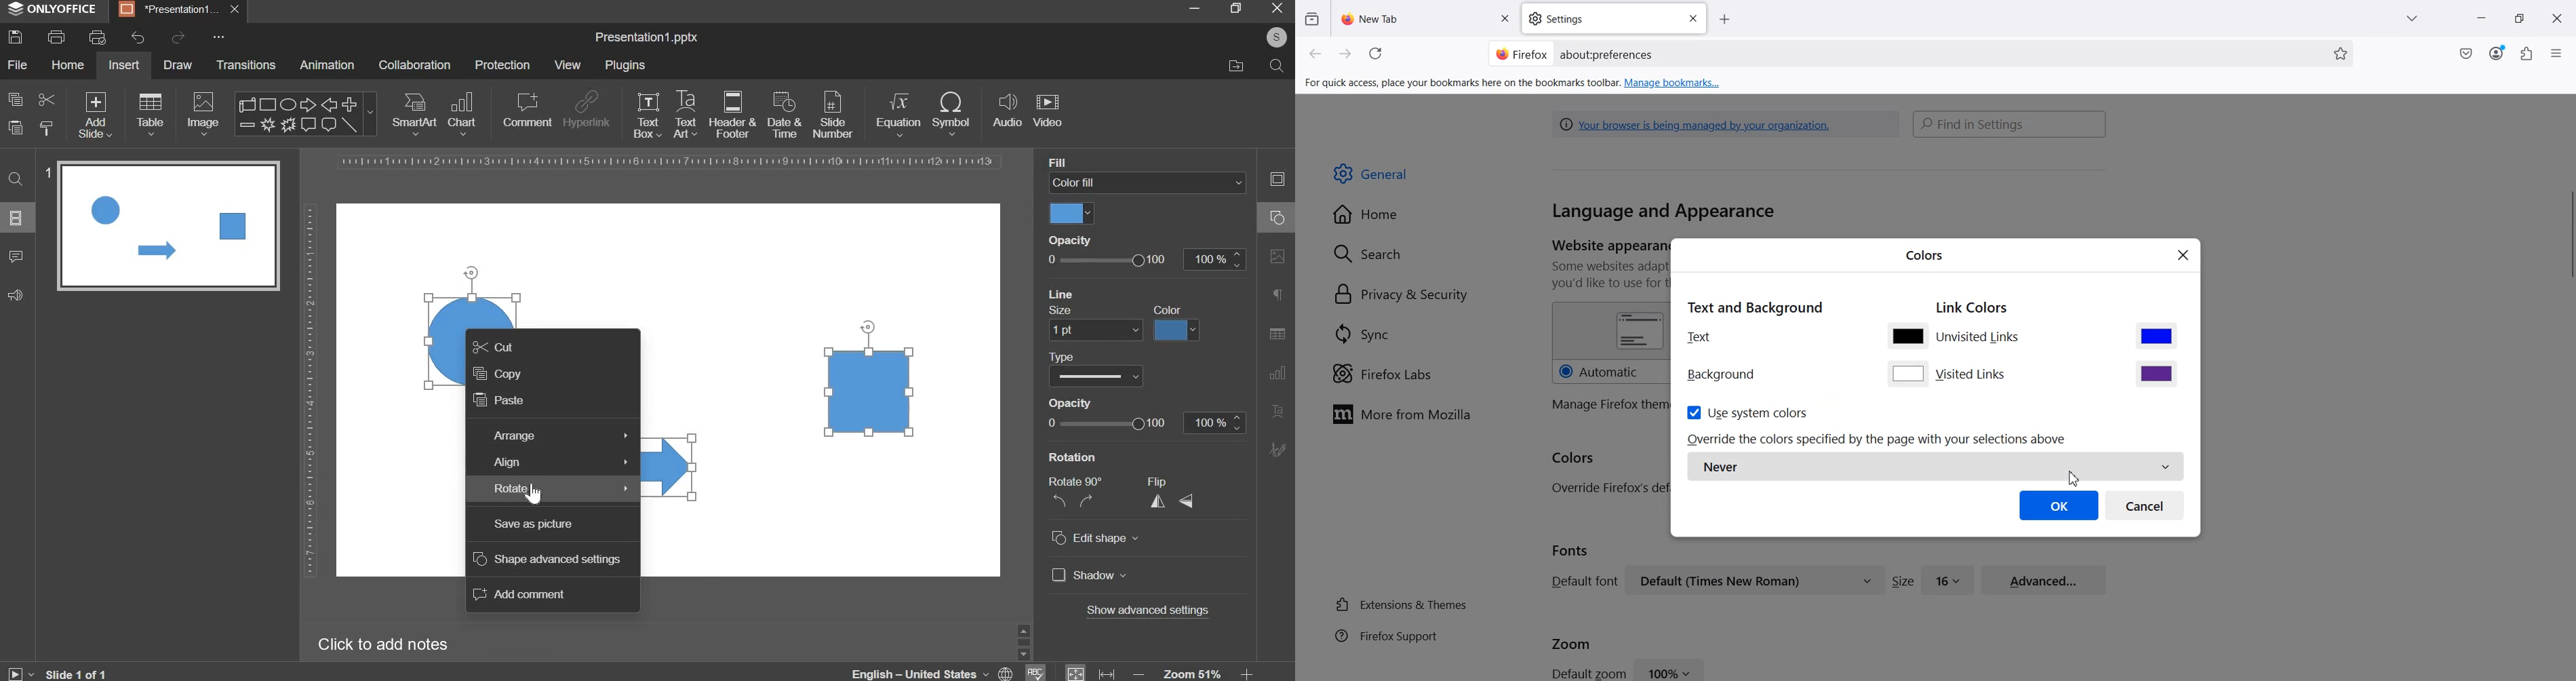 This screenshot has width=2576, height=700. I want to click on symbol, so click(951, 113).